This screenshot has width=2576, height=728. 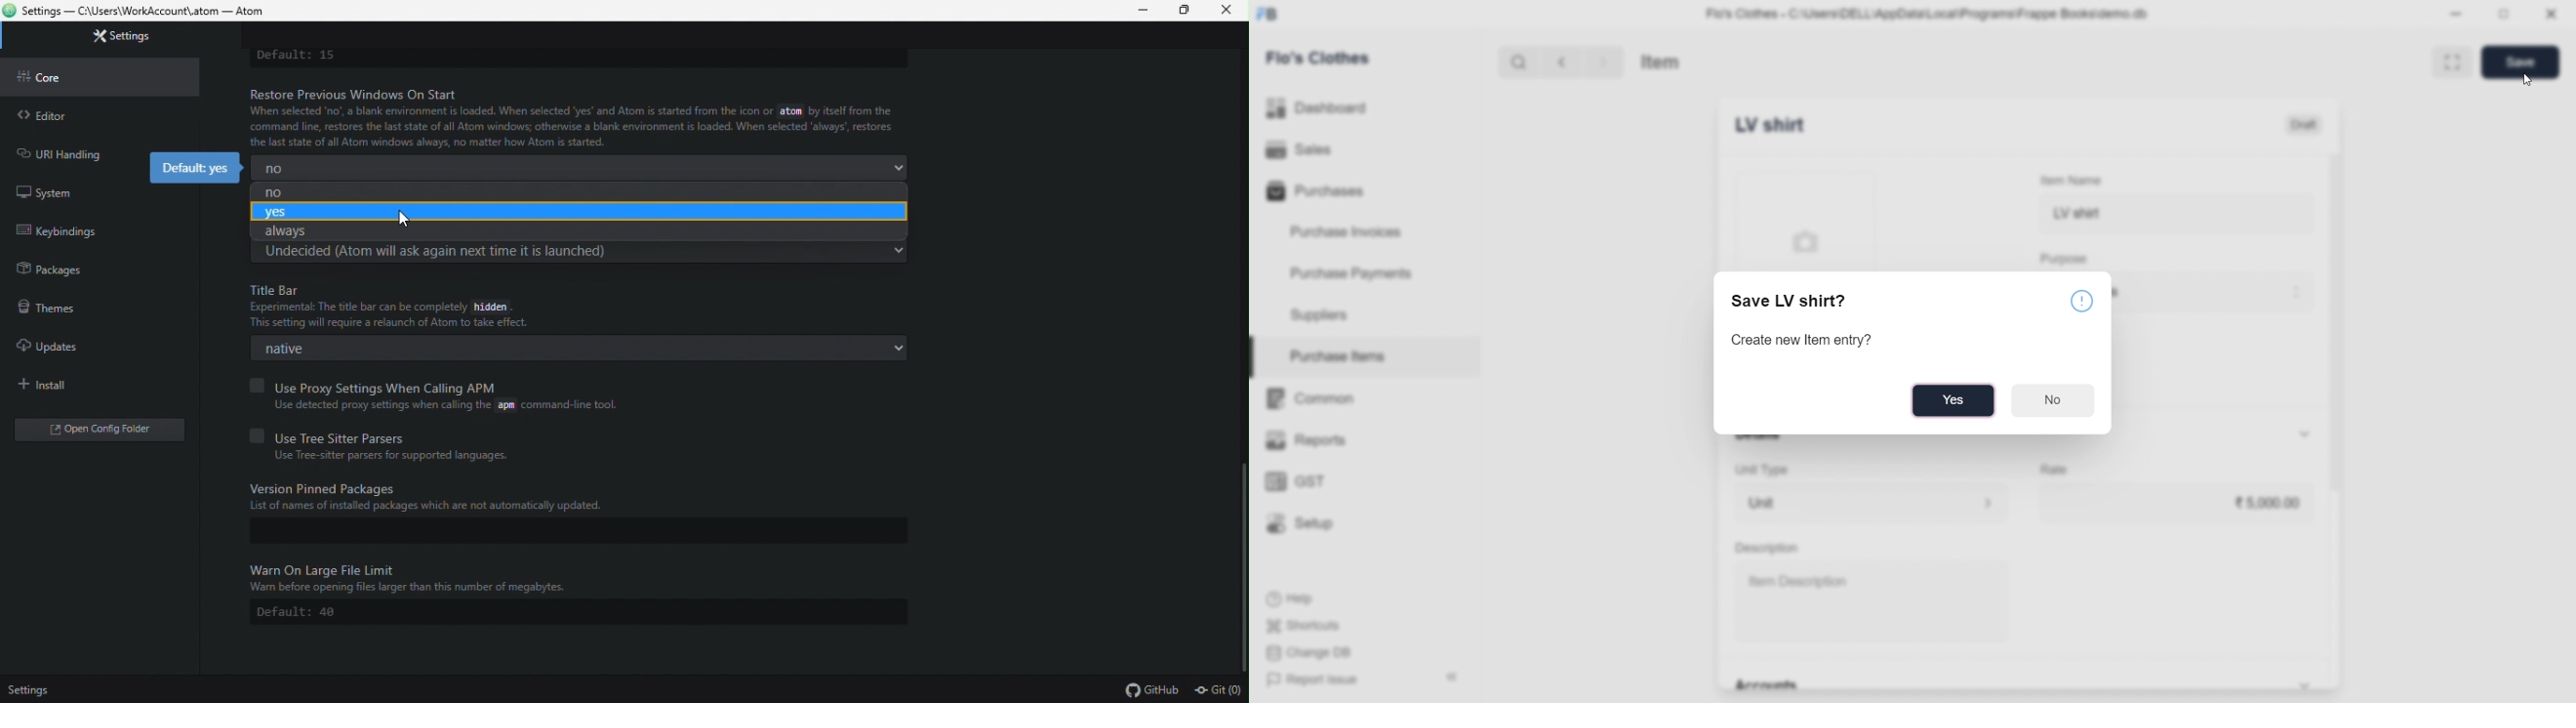 I want to click on url handling, so click(x=64, y=151).